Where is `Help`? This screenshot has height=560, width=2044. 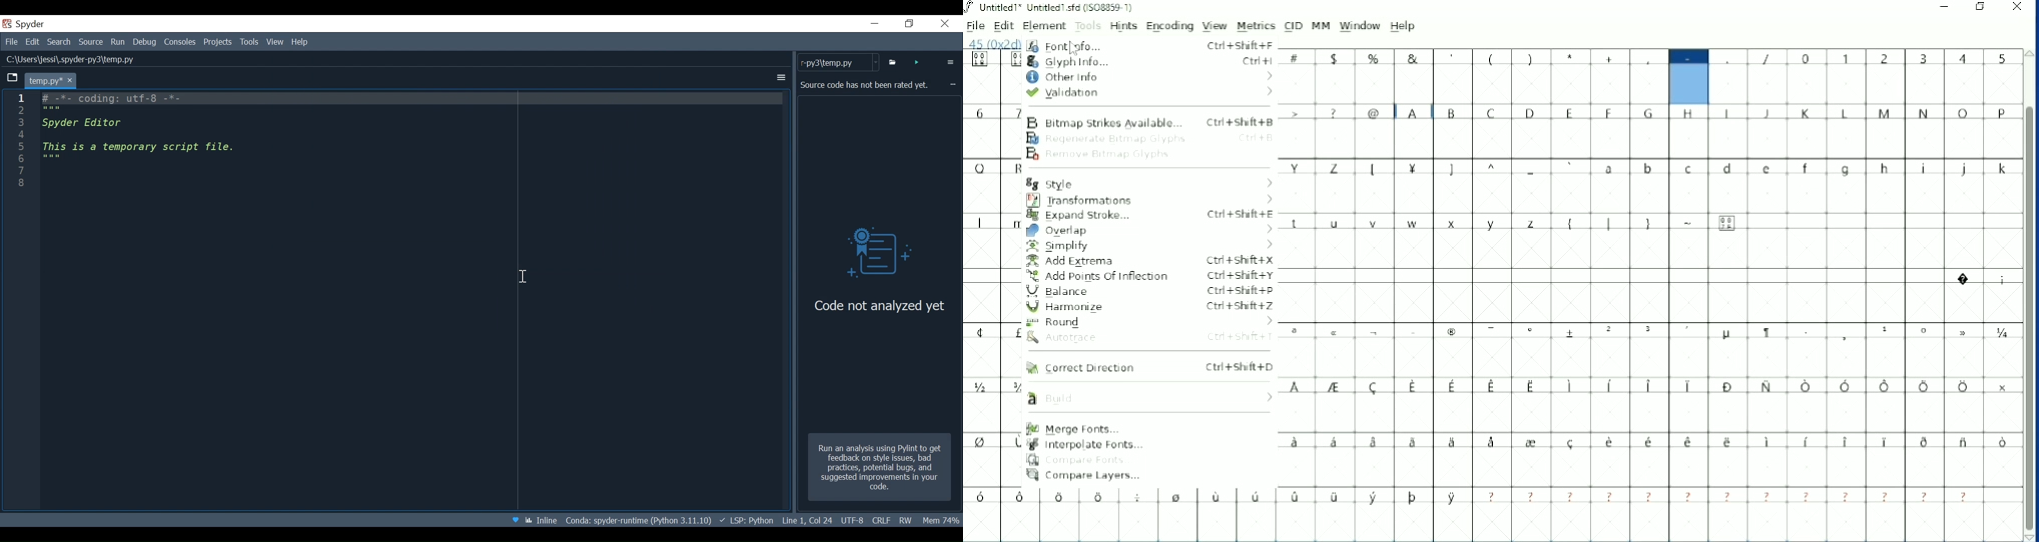
Help is located at coordinates (1404, 26).